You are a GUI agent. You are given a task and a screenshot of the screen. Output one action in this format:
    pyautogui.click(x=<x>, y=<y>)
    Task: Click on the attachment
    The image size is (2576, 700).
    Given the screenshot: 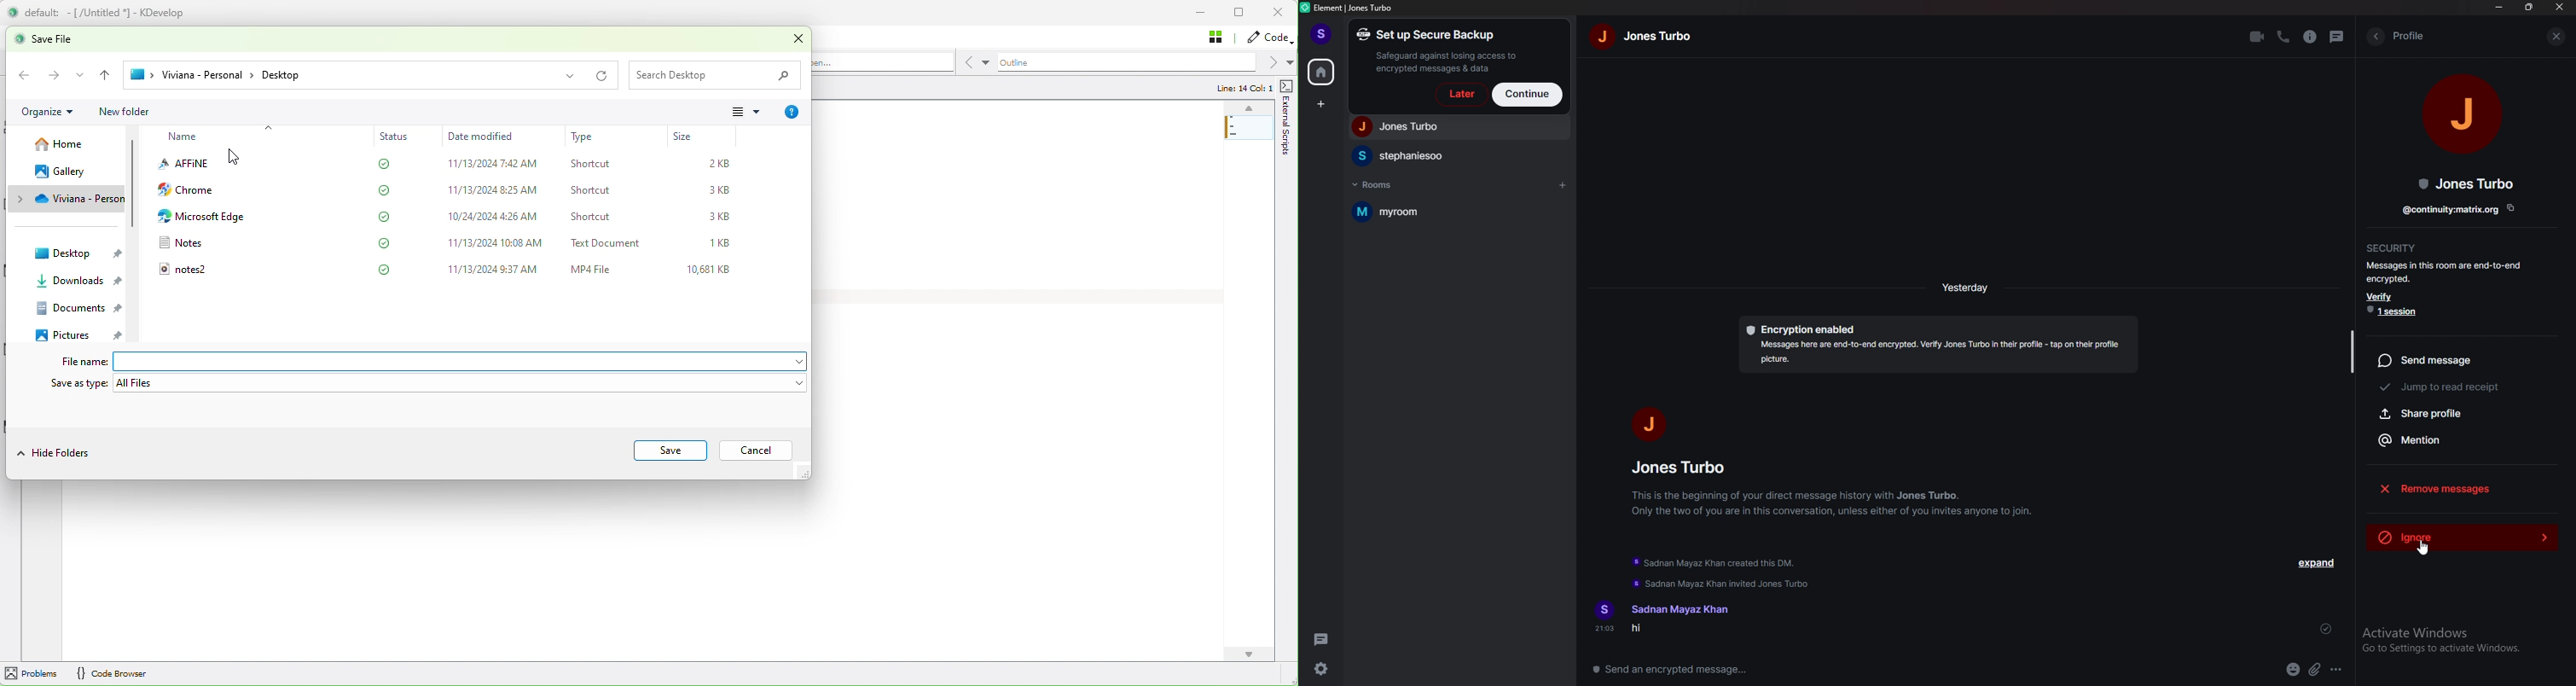 What is the action you would take?
    pyautogui.click(x=2316, y=669)
    